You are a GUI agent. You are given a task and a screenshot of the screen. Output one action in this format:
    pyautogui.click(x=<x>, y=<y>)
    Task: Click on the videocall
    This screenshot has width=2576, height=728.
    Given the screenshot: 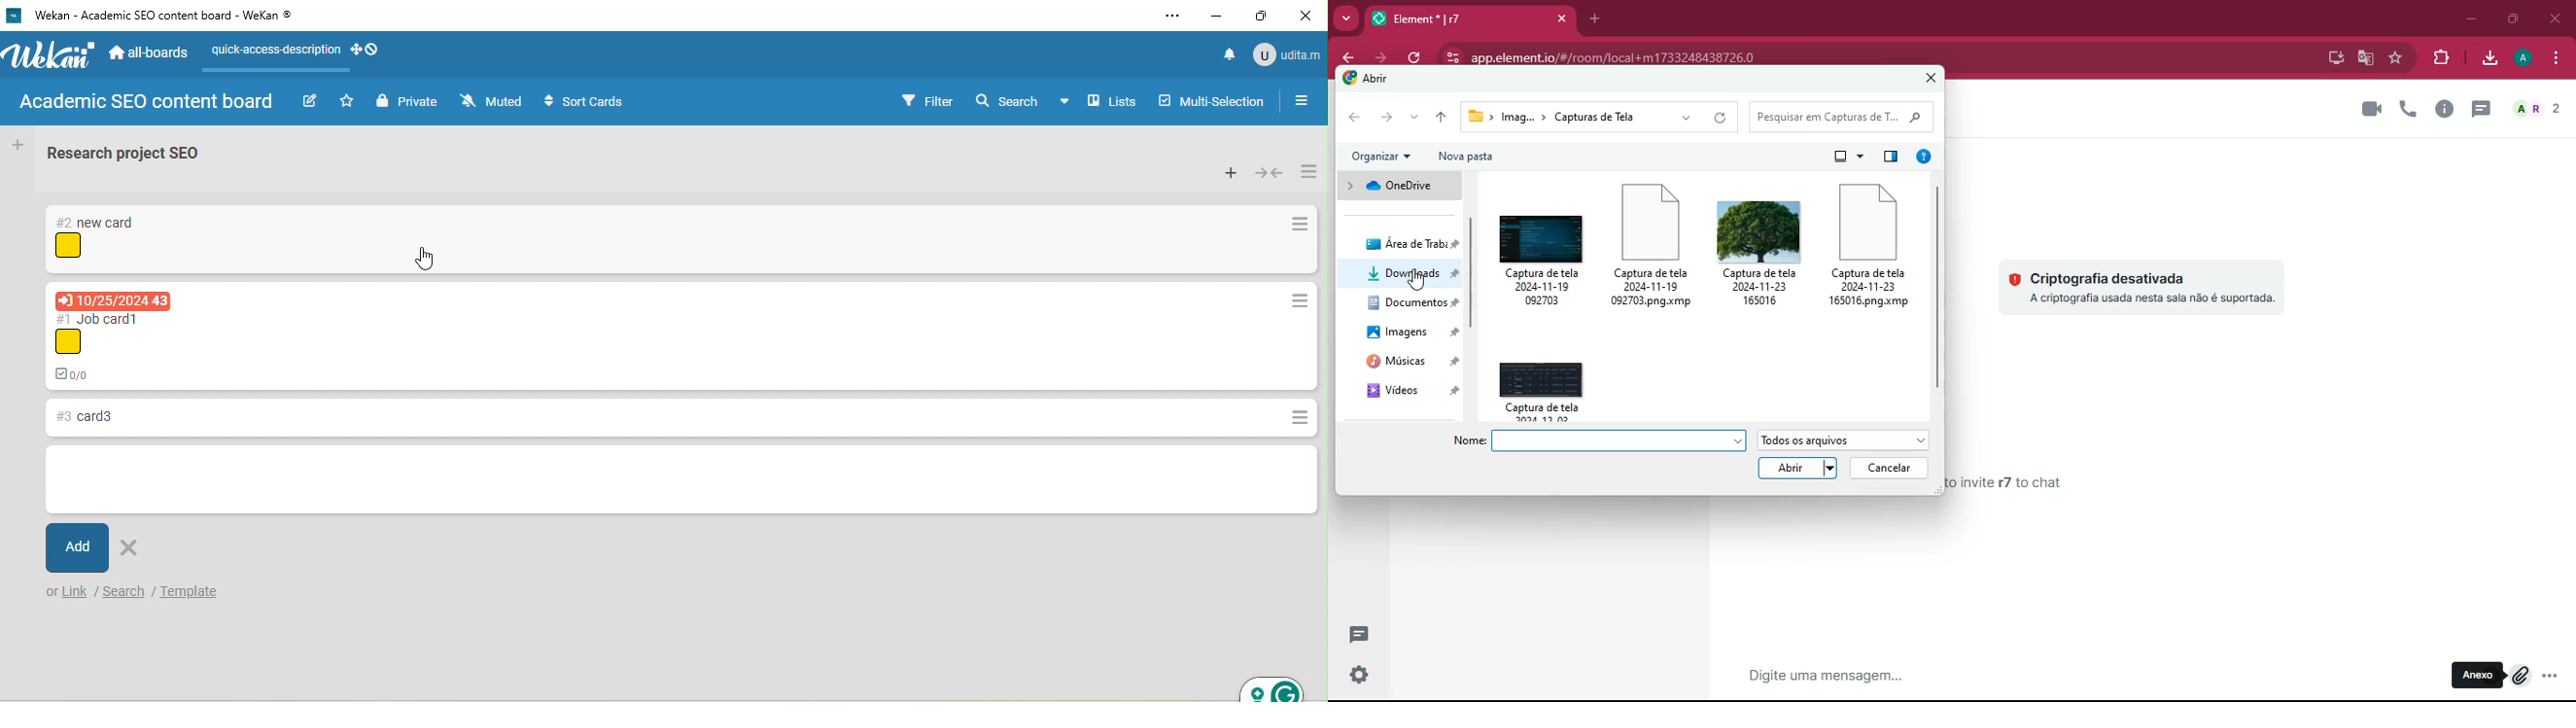 What is the action you would take?
    pyautogui.click(x=2371, y=108)
    